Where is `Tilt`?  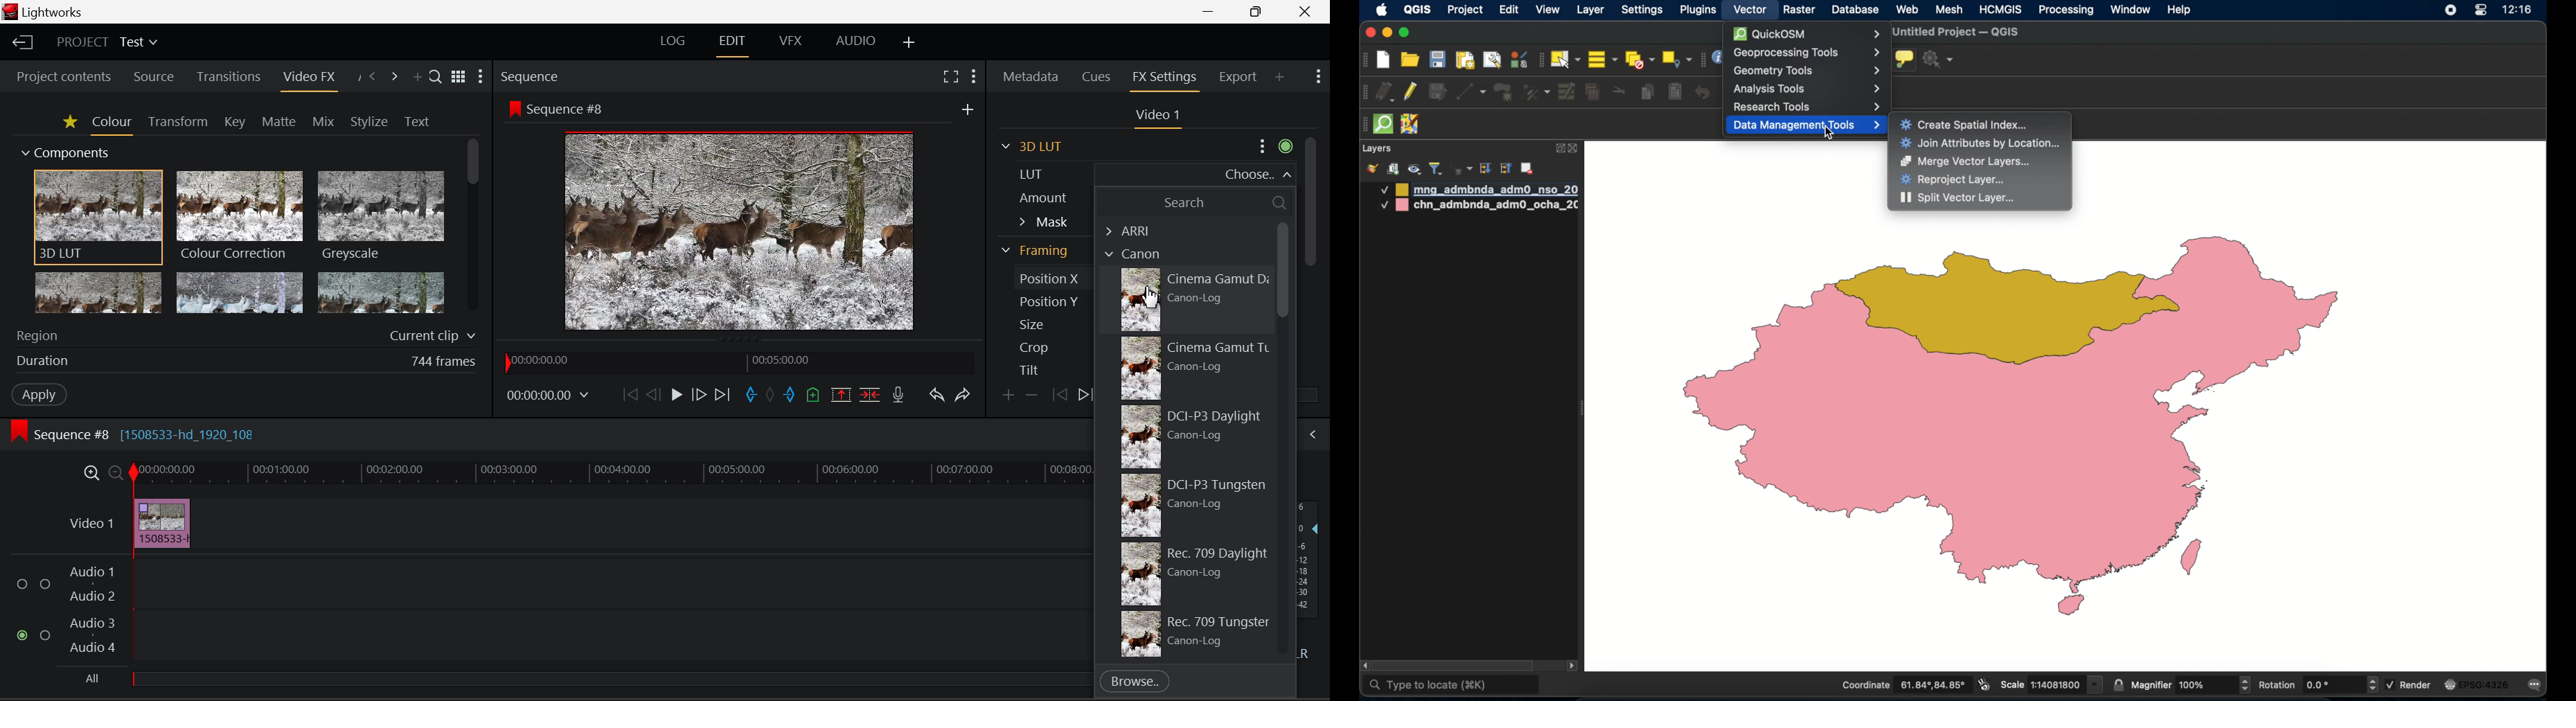
Tilt is located at coordinates (1033, 371).